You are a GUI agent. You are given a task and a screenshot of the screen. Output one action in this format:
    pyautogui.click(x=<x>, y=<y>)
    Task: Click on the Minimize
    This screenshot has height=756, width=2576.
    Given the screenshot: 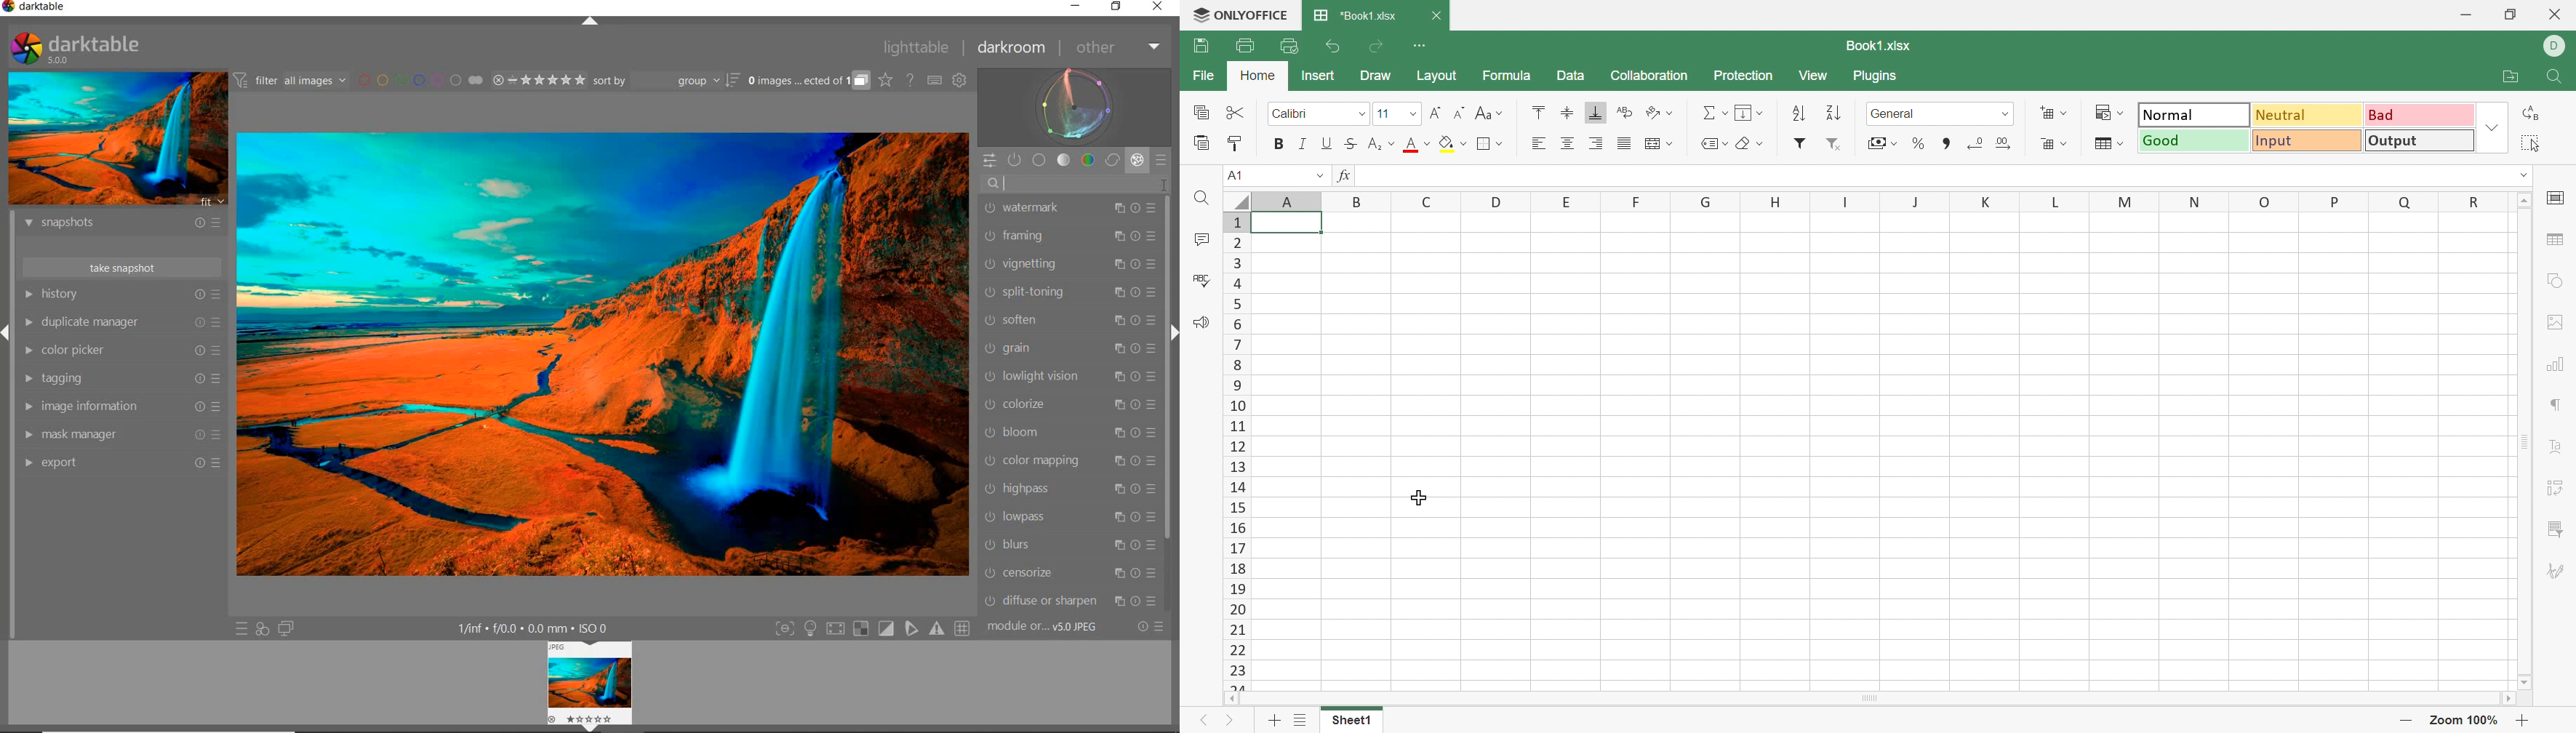 What is the action you would take?
    pyautogui.click(x=2462, y=15)
    